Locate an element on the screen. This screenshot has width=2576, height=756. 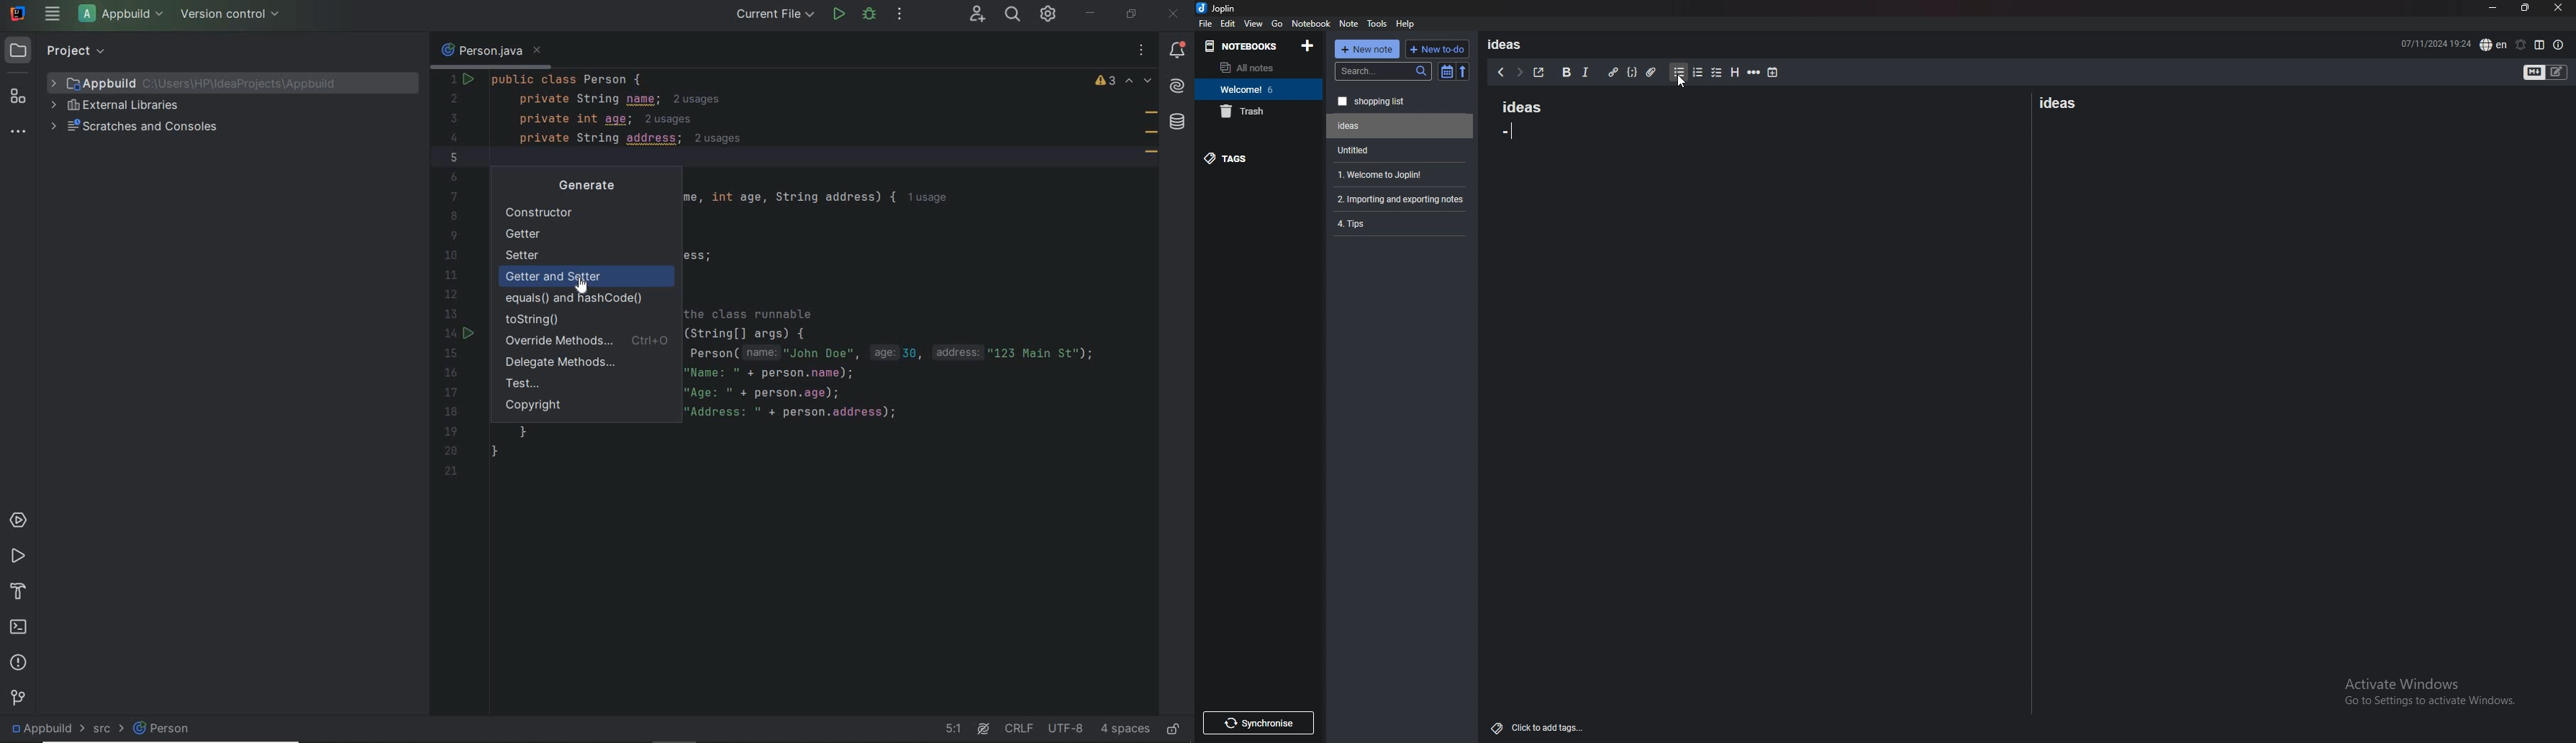
notebook is located at coordinates (1311, 22).